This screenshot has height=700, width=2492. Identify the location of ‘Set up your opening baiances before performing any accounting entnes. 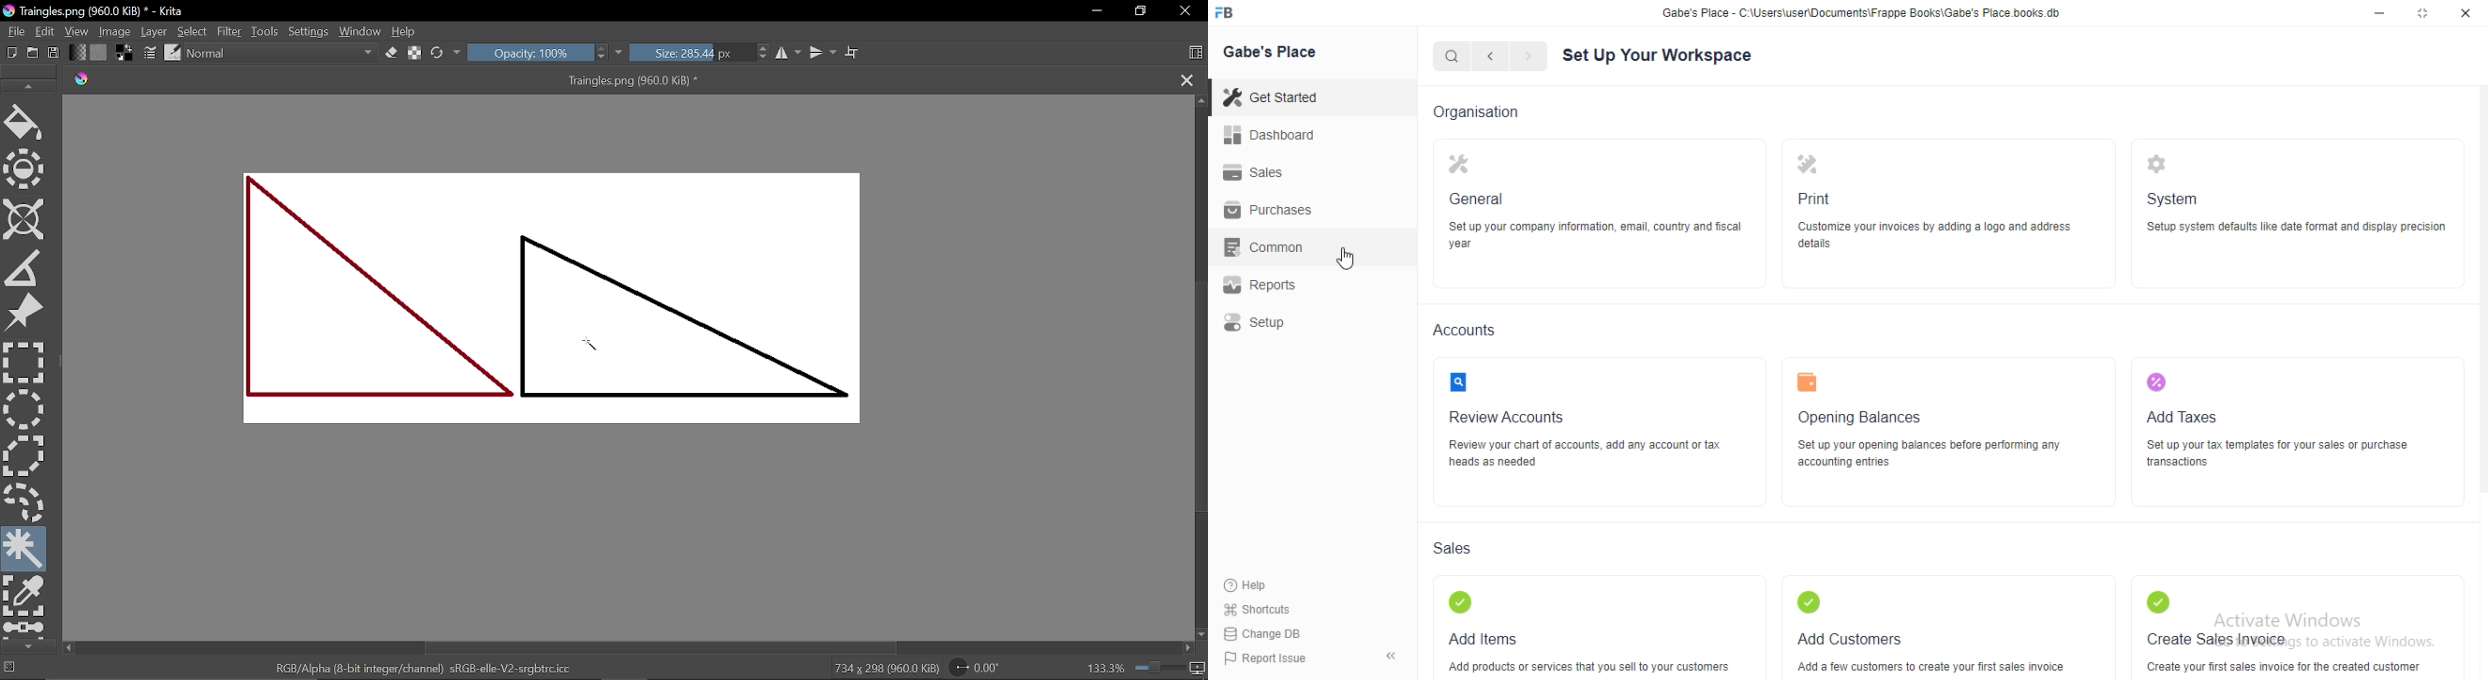
(1940, 452).